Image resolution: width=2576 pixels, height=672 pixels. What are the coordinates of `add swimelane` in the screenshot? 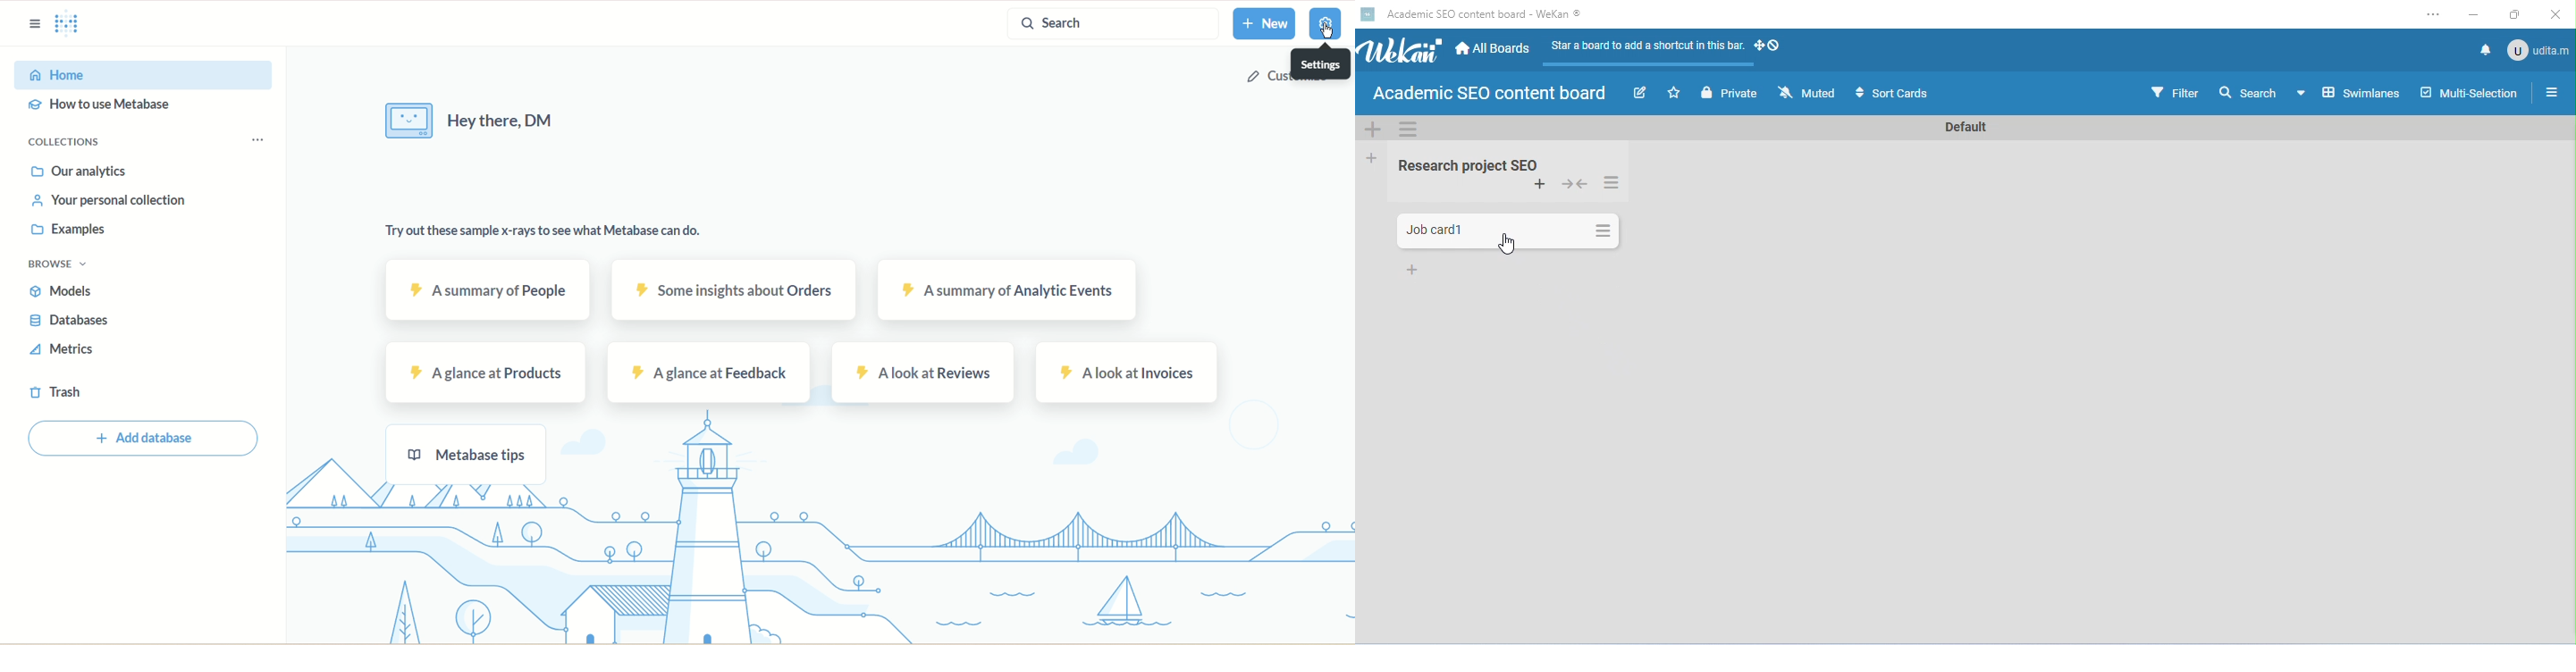 It's located at (1374, 130).